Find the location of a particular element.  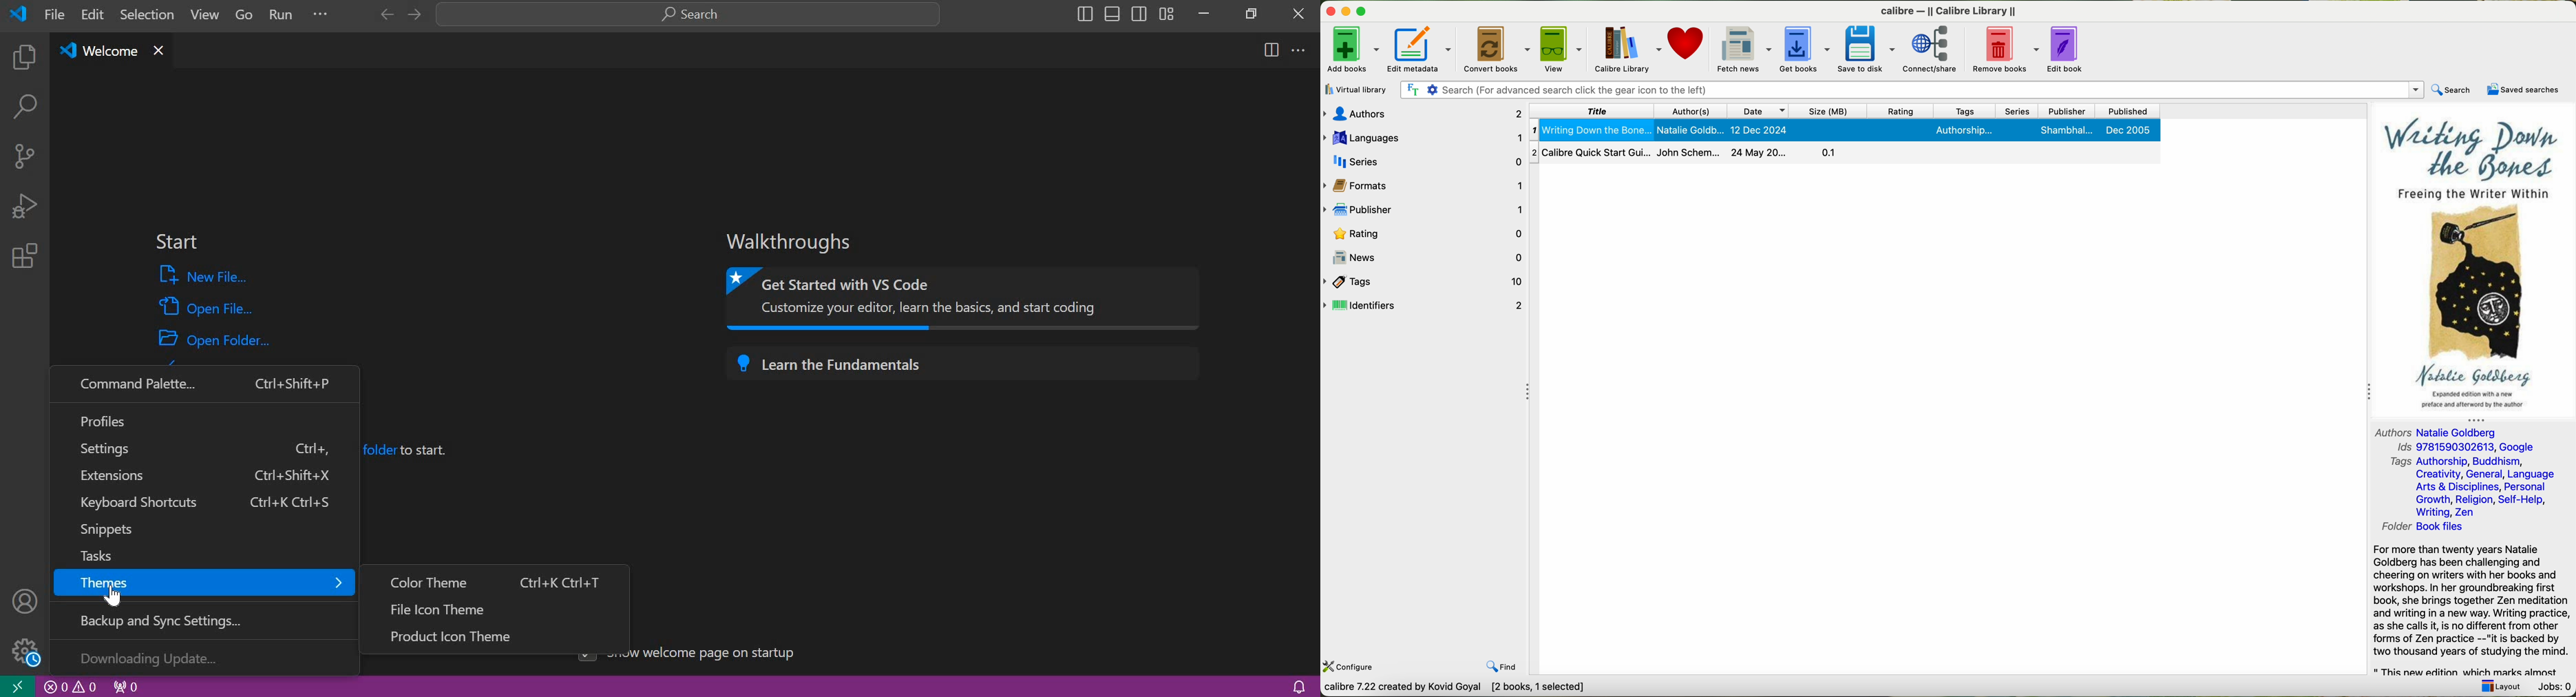

news is located at coordinates (1432, 257).